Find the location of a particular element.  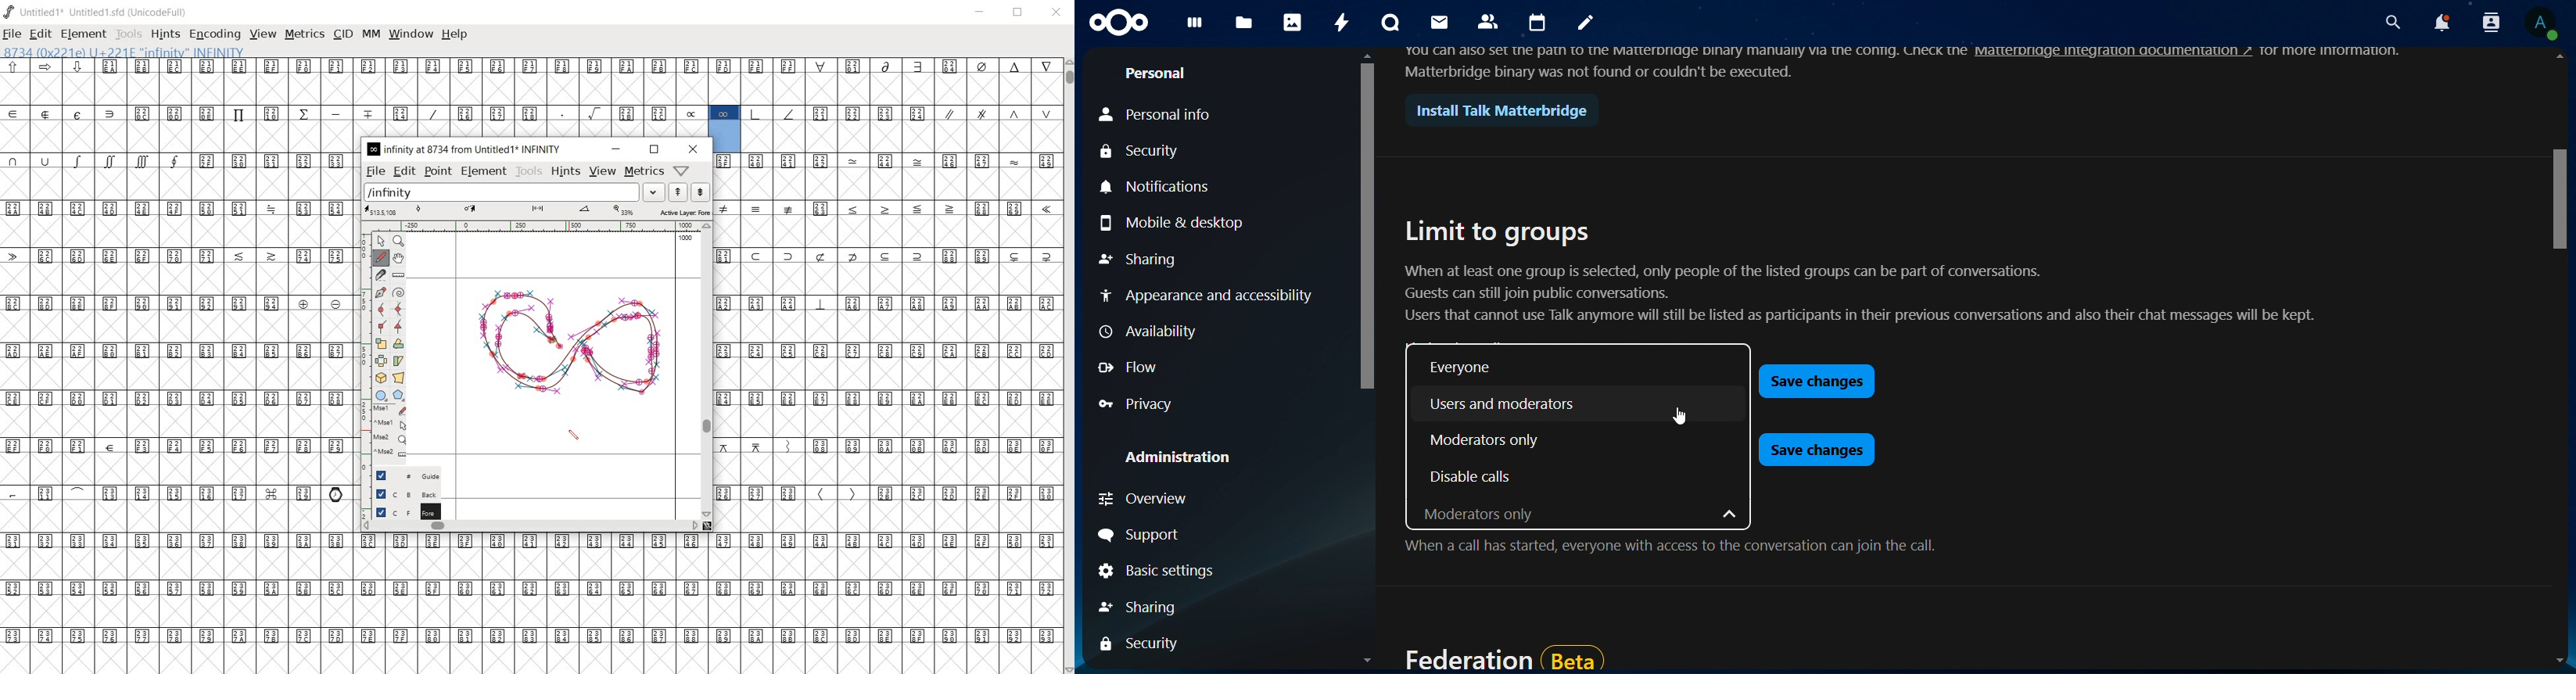

symbols is located at coordinates (837, 494).